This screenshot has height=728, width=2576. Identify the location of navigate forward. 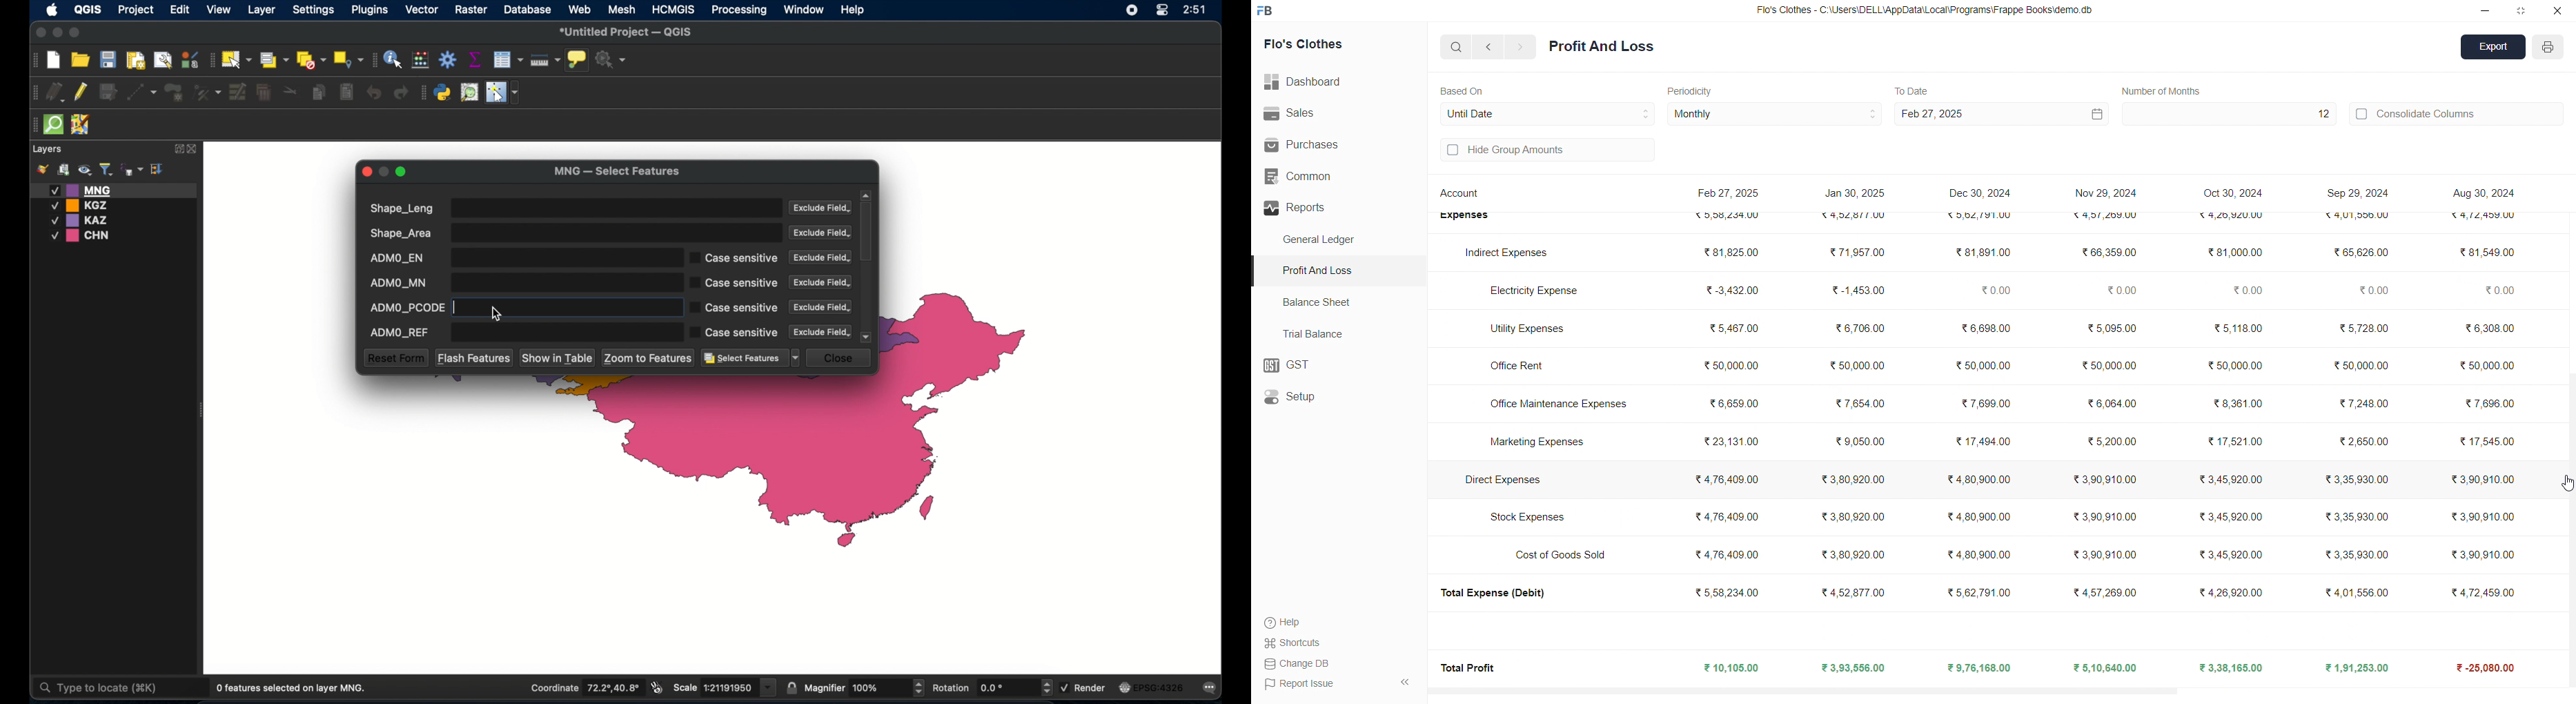
(1521, 47).